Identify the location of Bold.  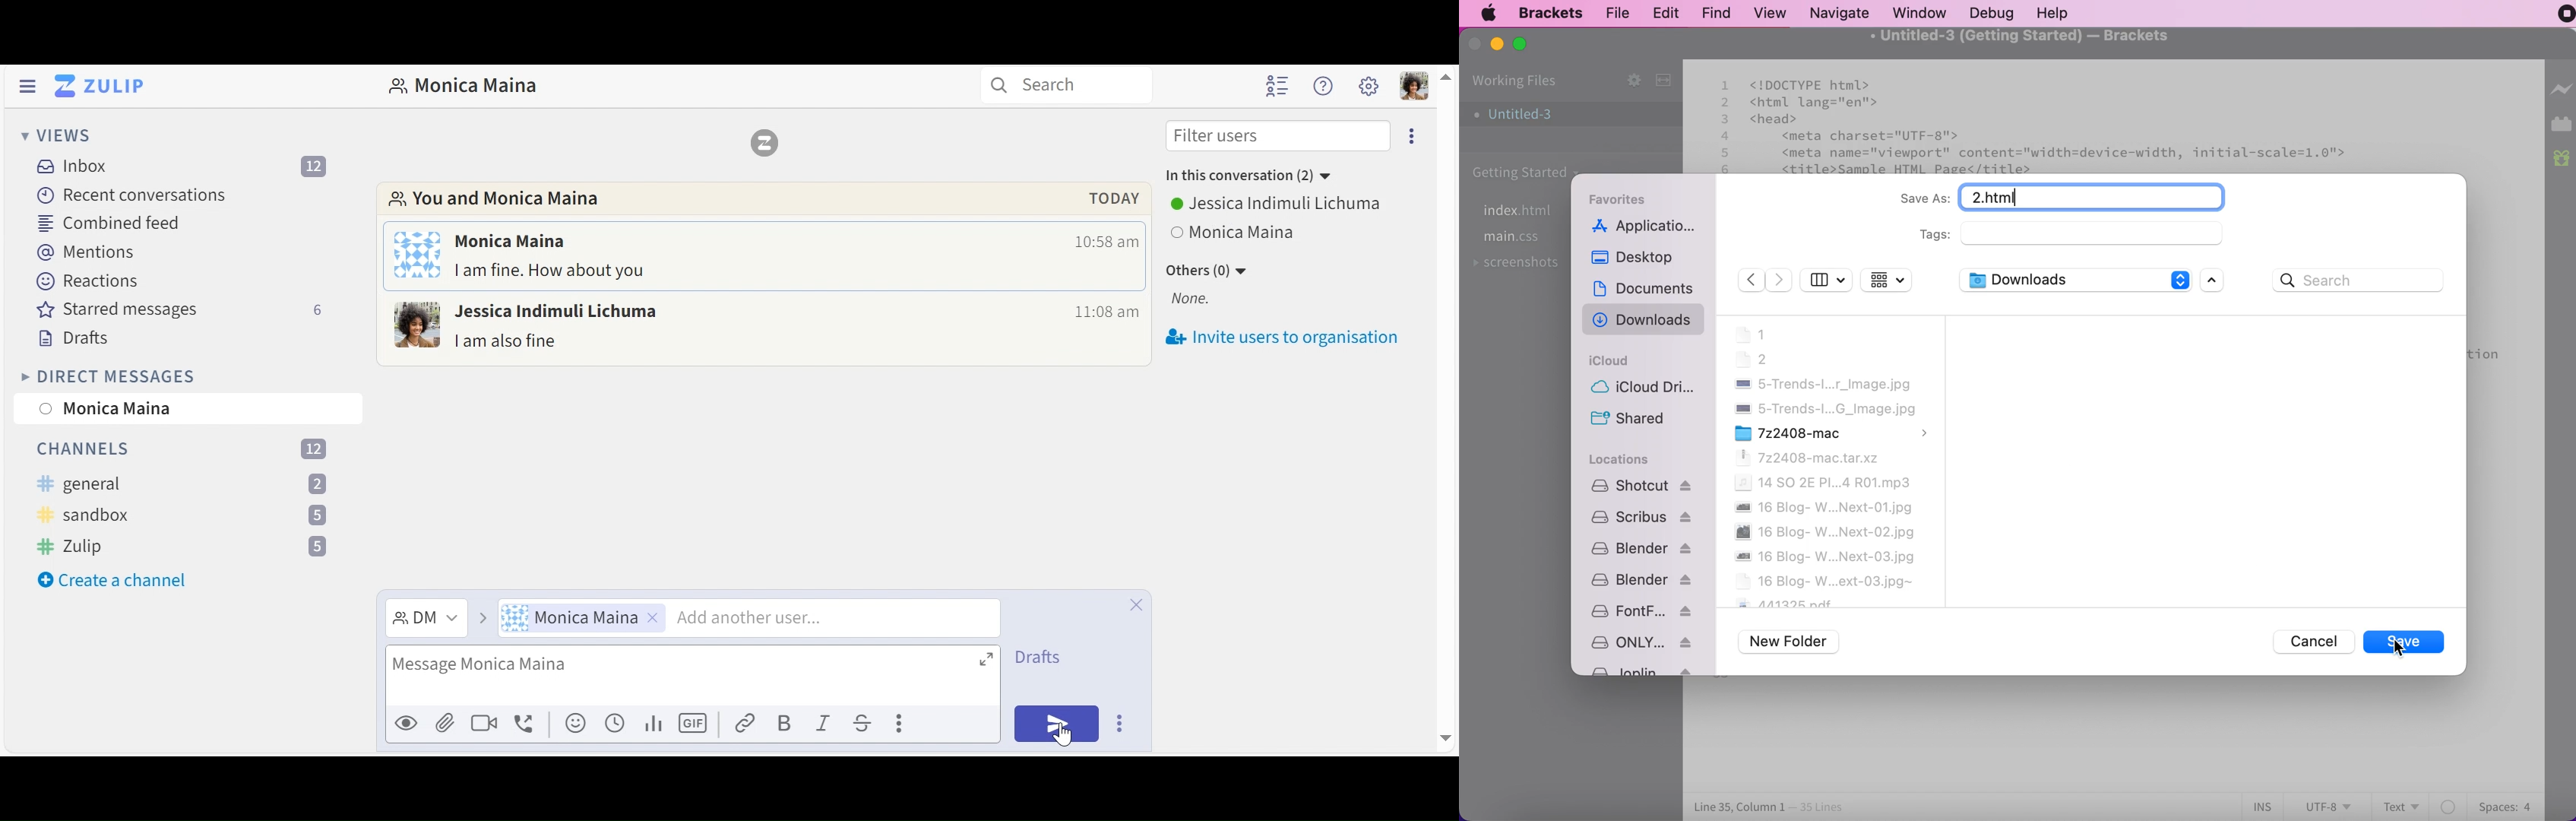
(788, 723).